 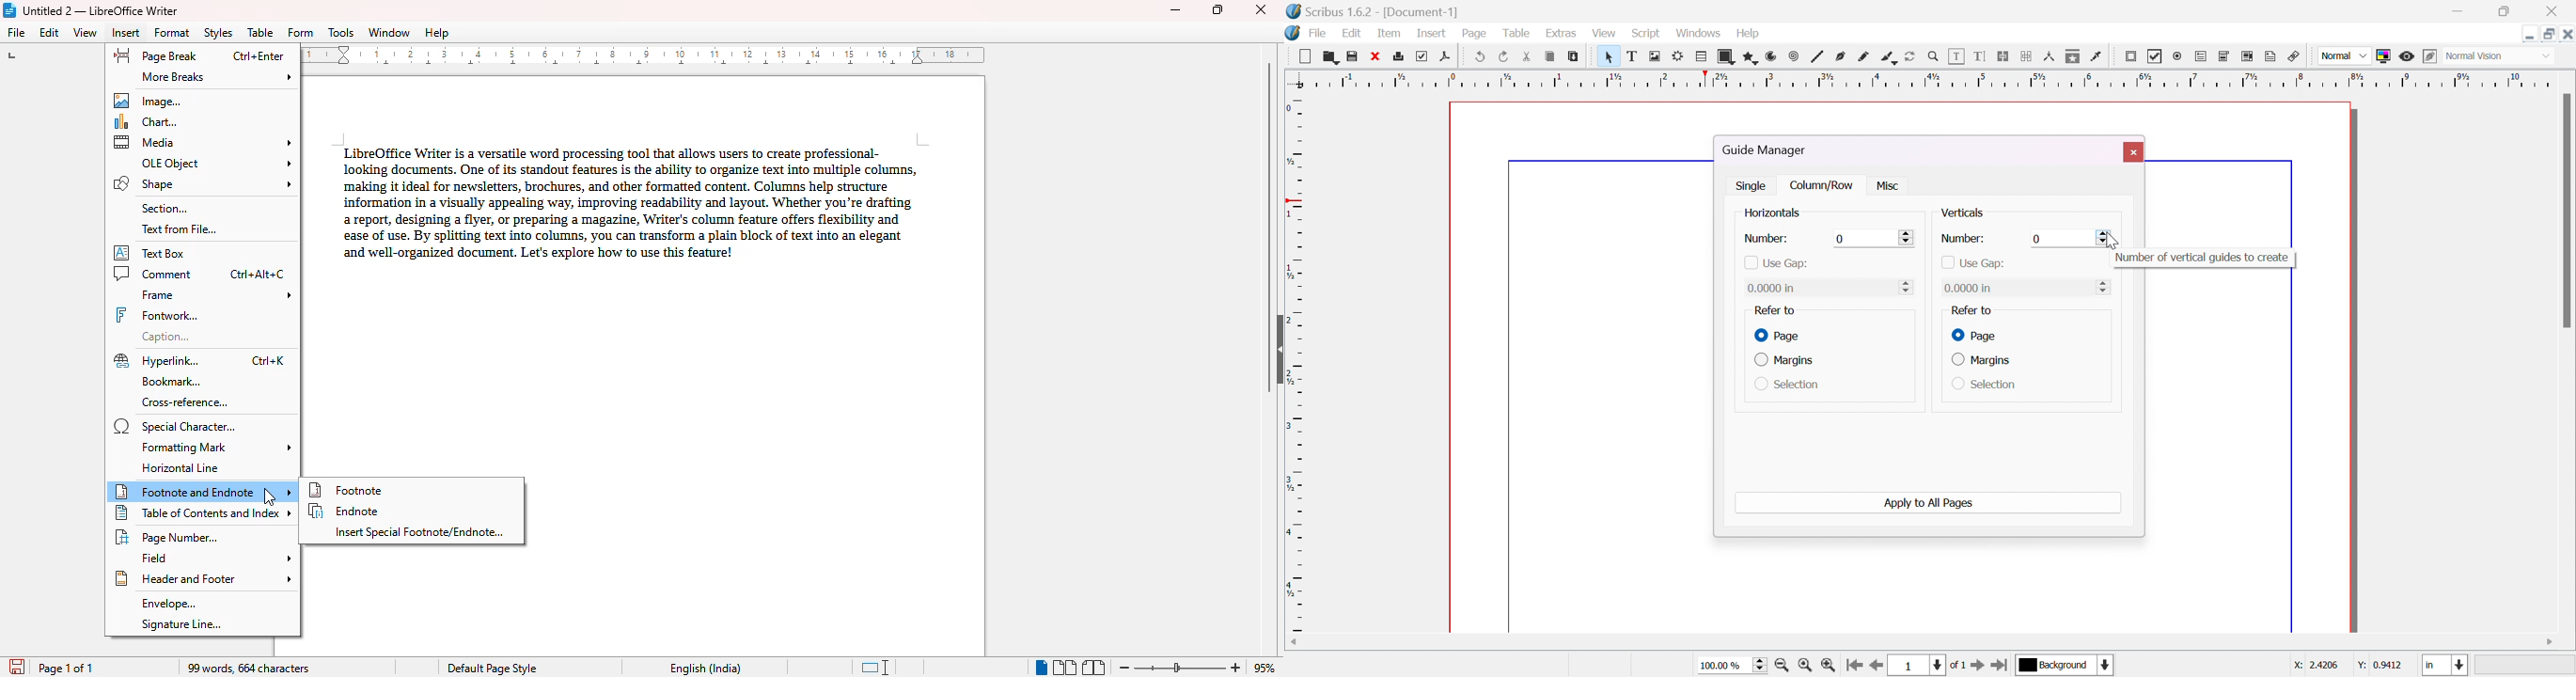 I want to click on , so click(x=1308, y=55).